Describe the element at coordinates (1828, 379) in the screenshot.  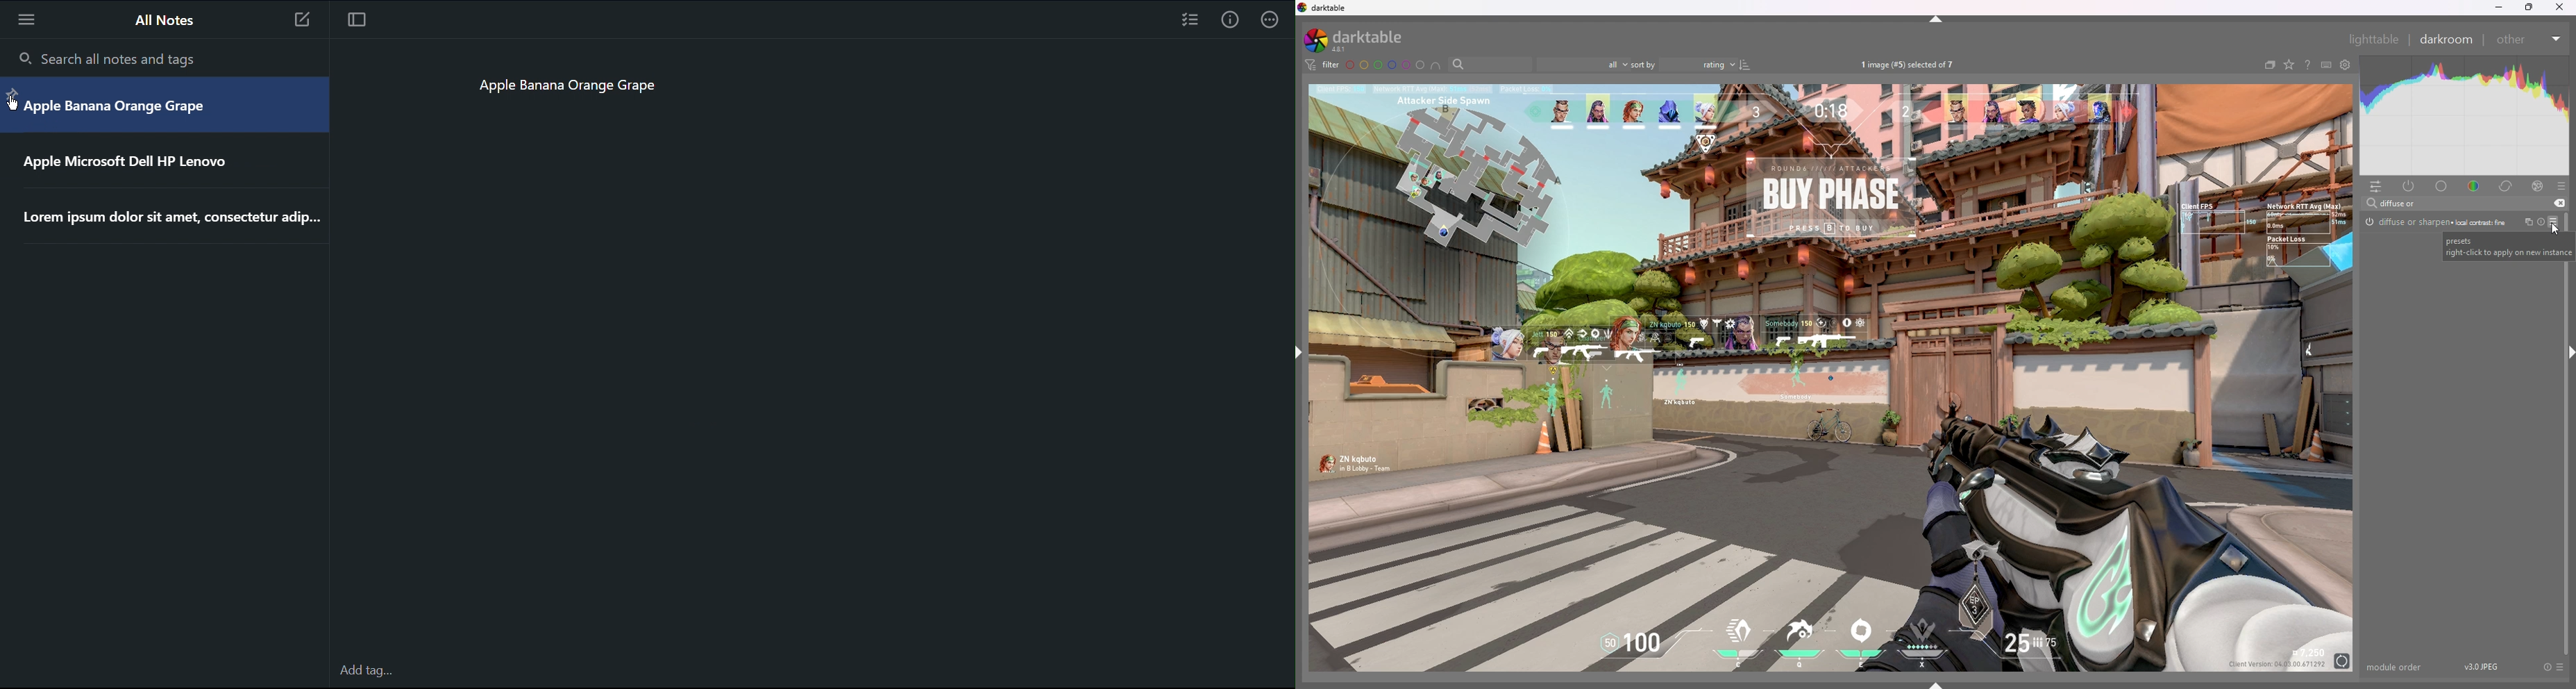
I see `photo` at that location.